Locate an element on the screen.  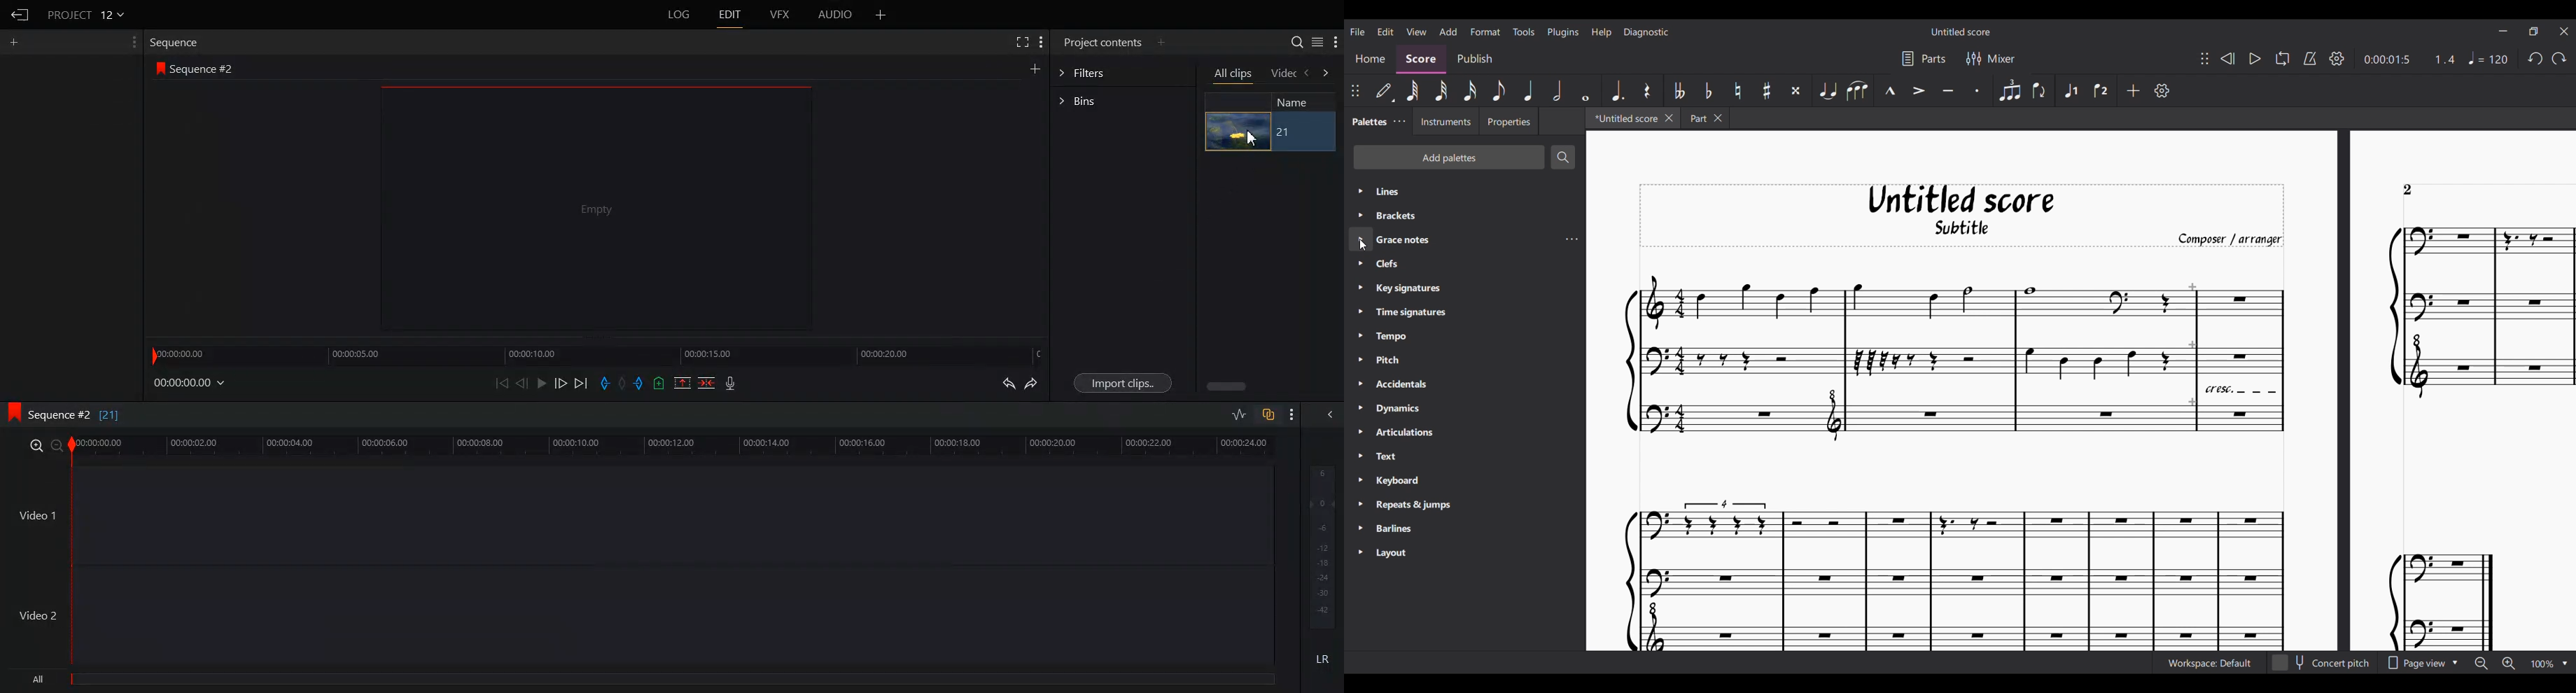
Cursor is located at coordinates (1254, 138).